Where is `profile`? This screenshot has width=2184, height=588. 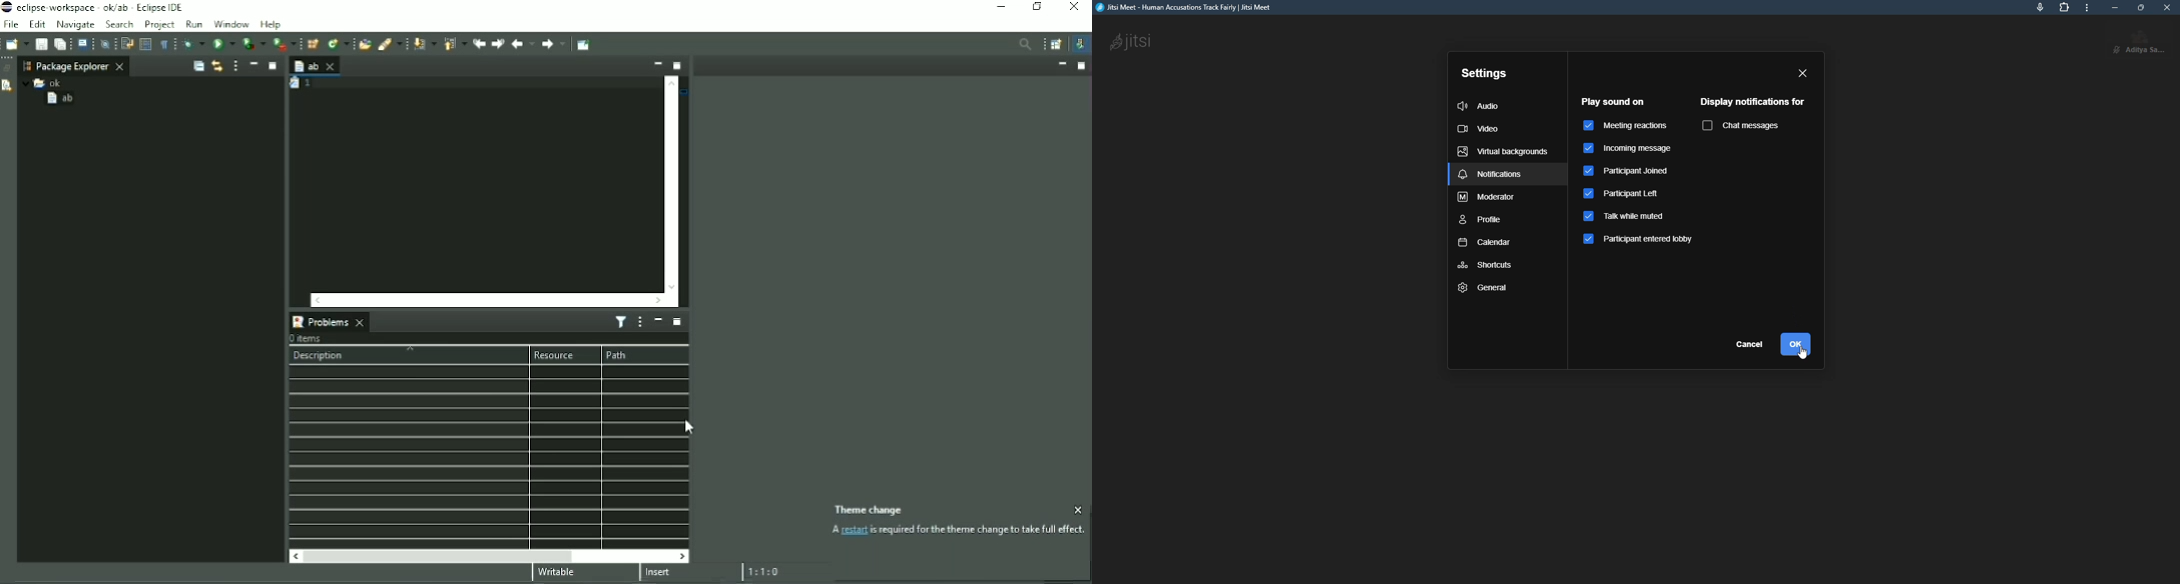
profile is located at coordinates (1483, 220).